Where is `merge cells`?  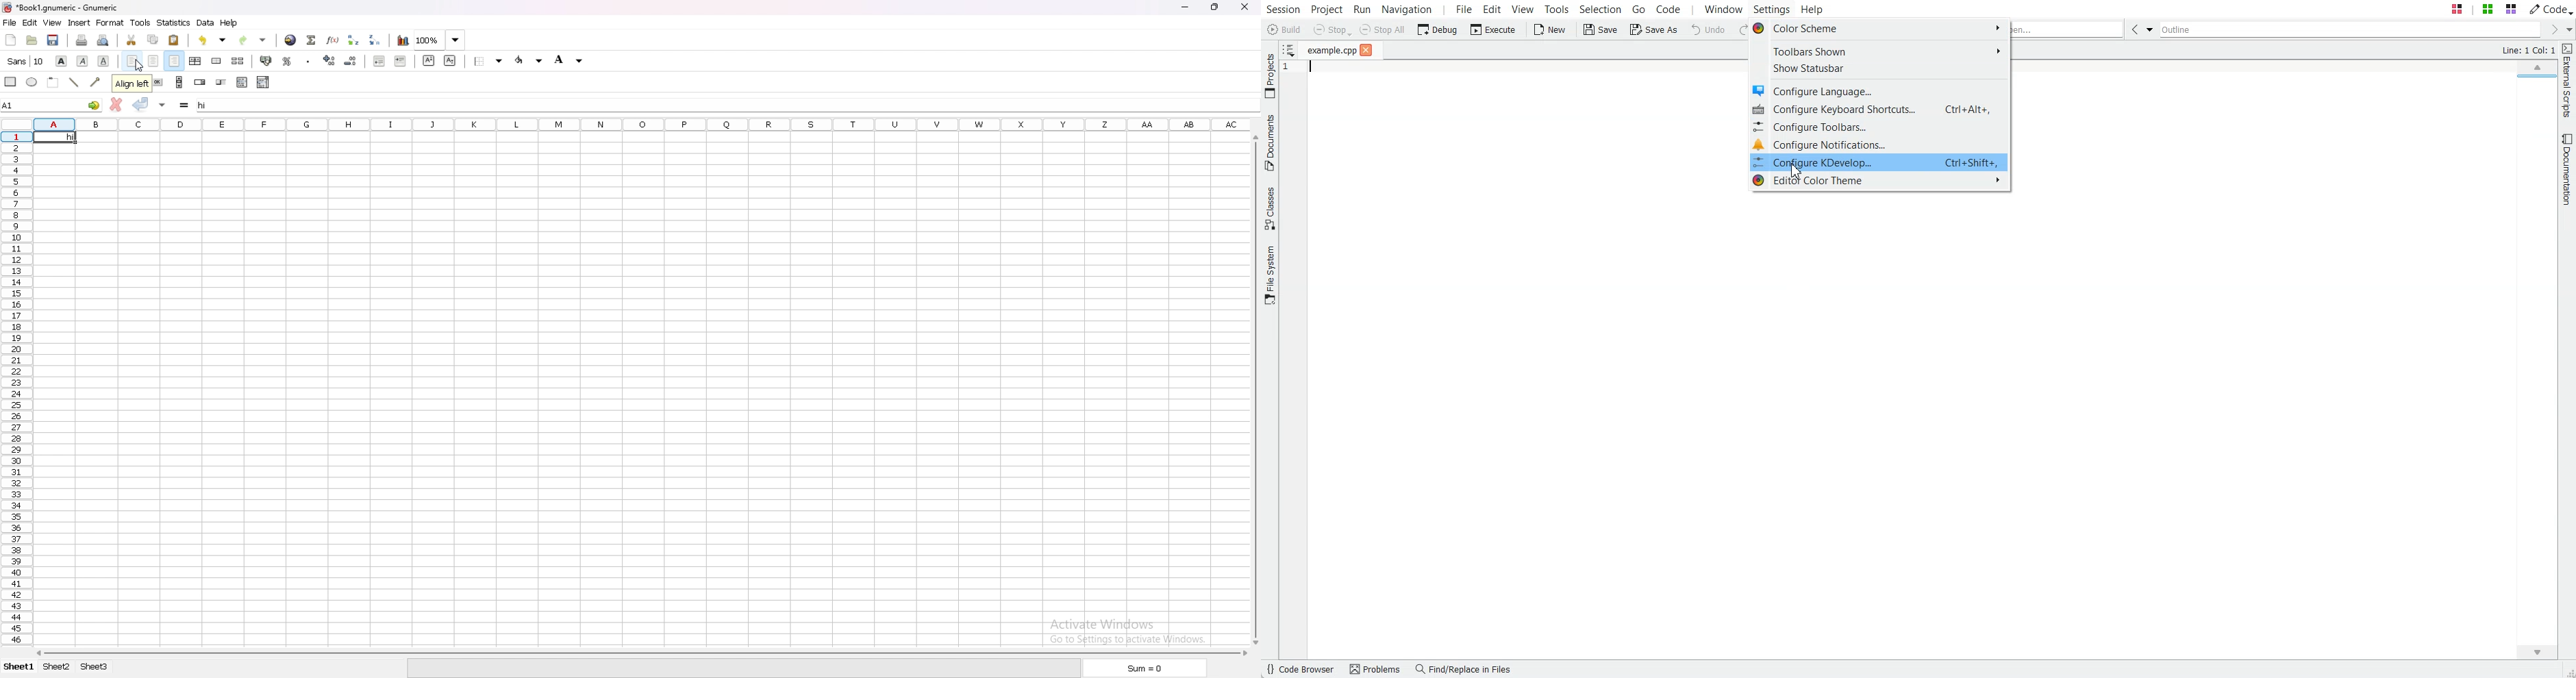 merge cells is located at coordinates (216, 61).